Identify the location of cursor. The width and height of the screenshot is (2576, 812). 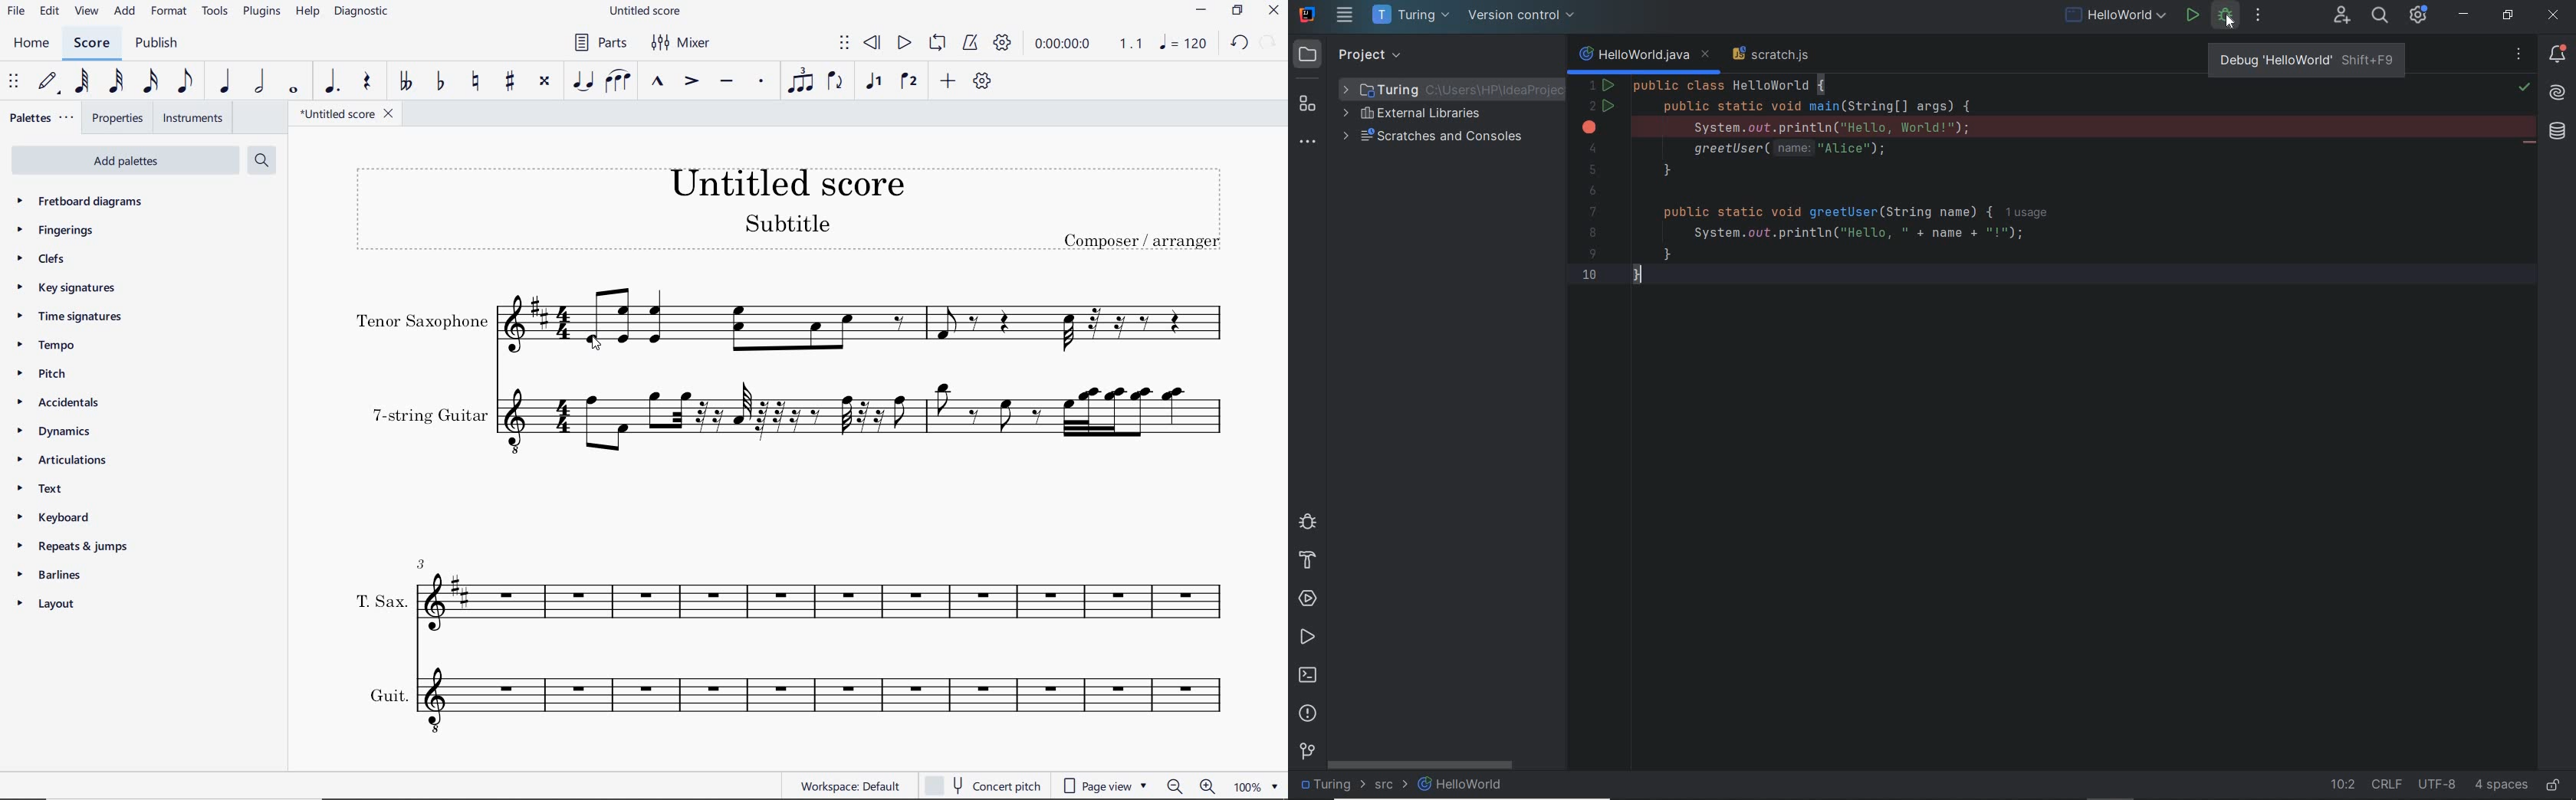
(2233, 21).